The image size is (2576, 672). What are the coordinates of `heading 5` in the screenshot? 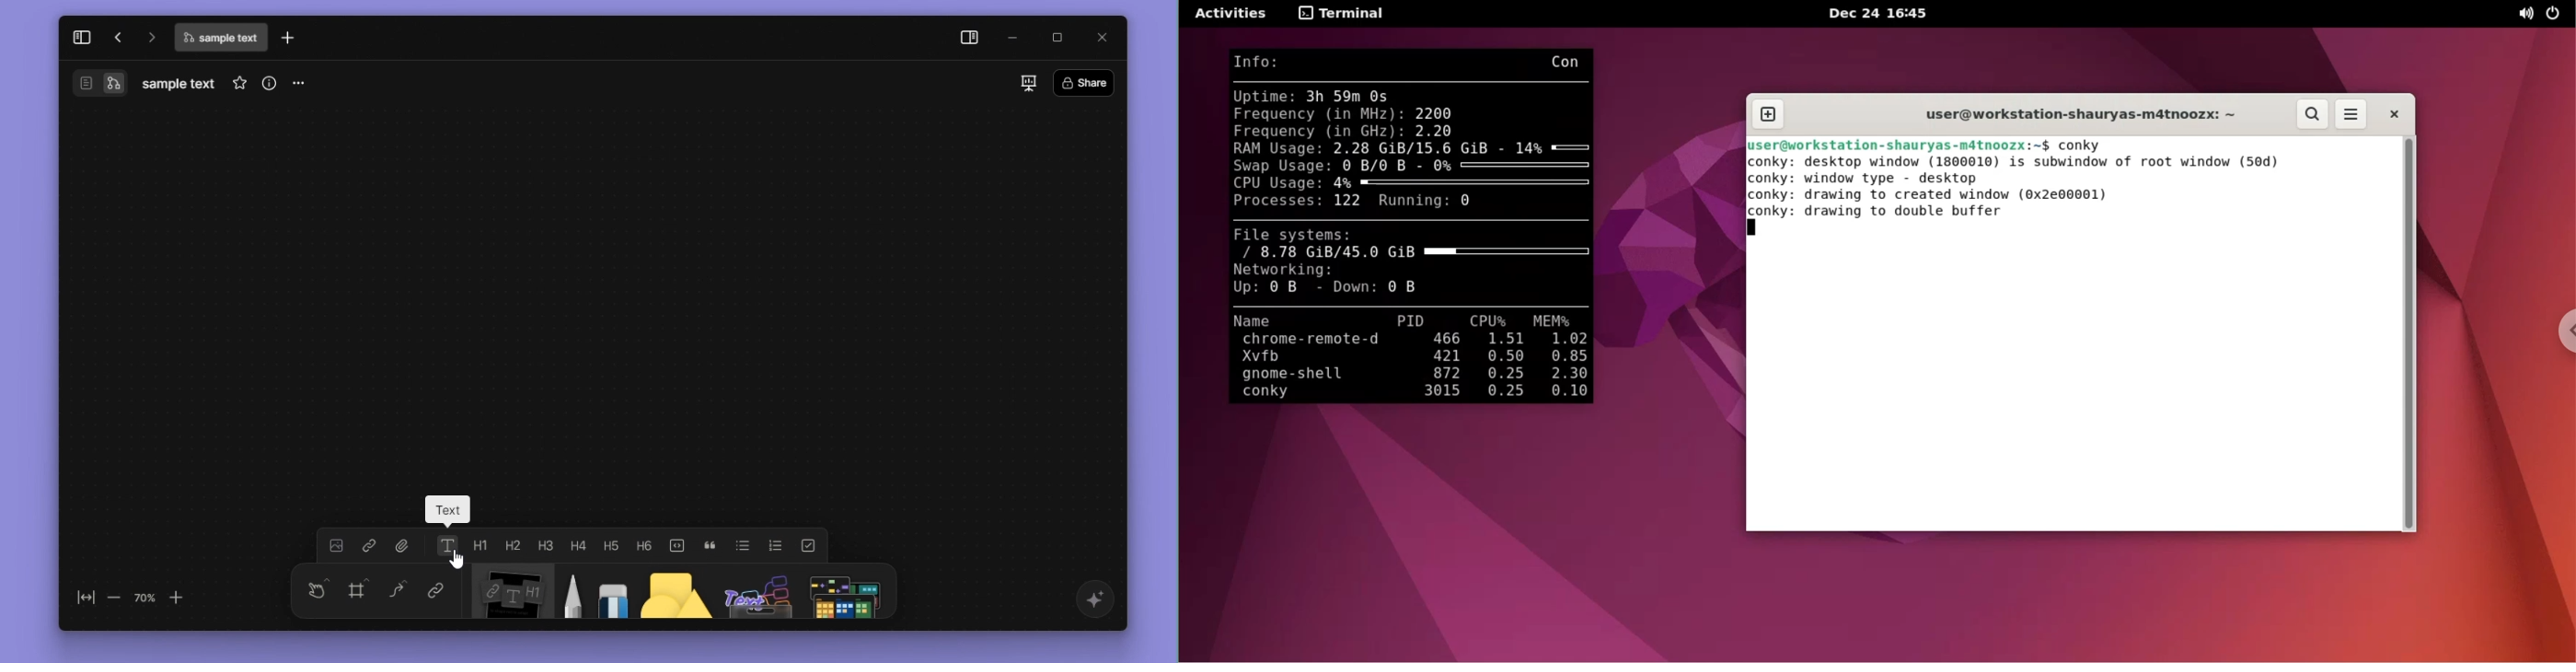 It's located at (611, 544).